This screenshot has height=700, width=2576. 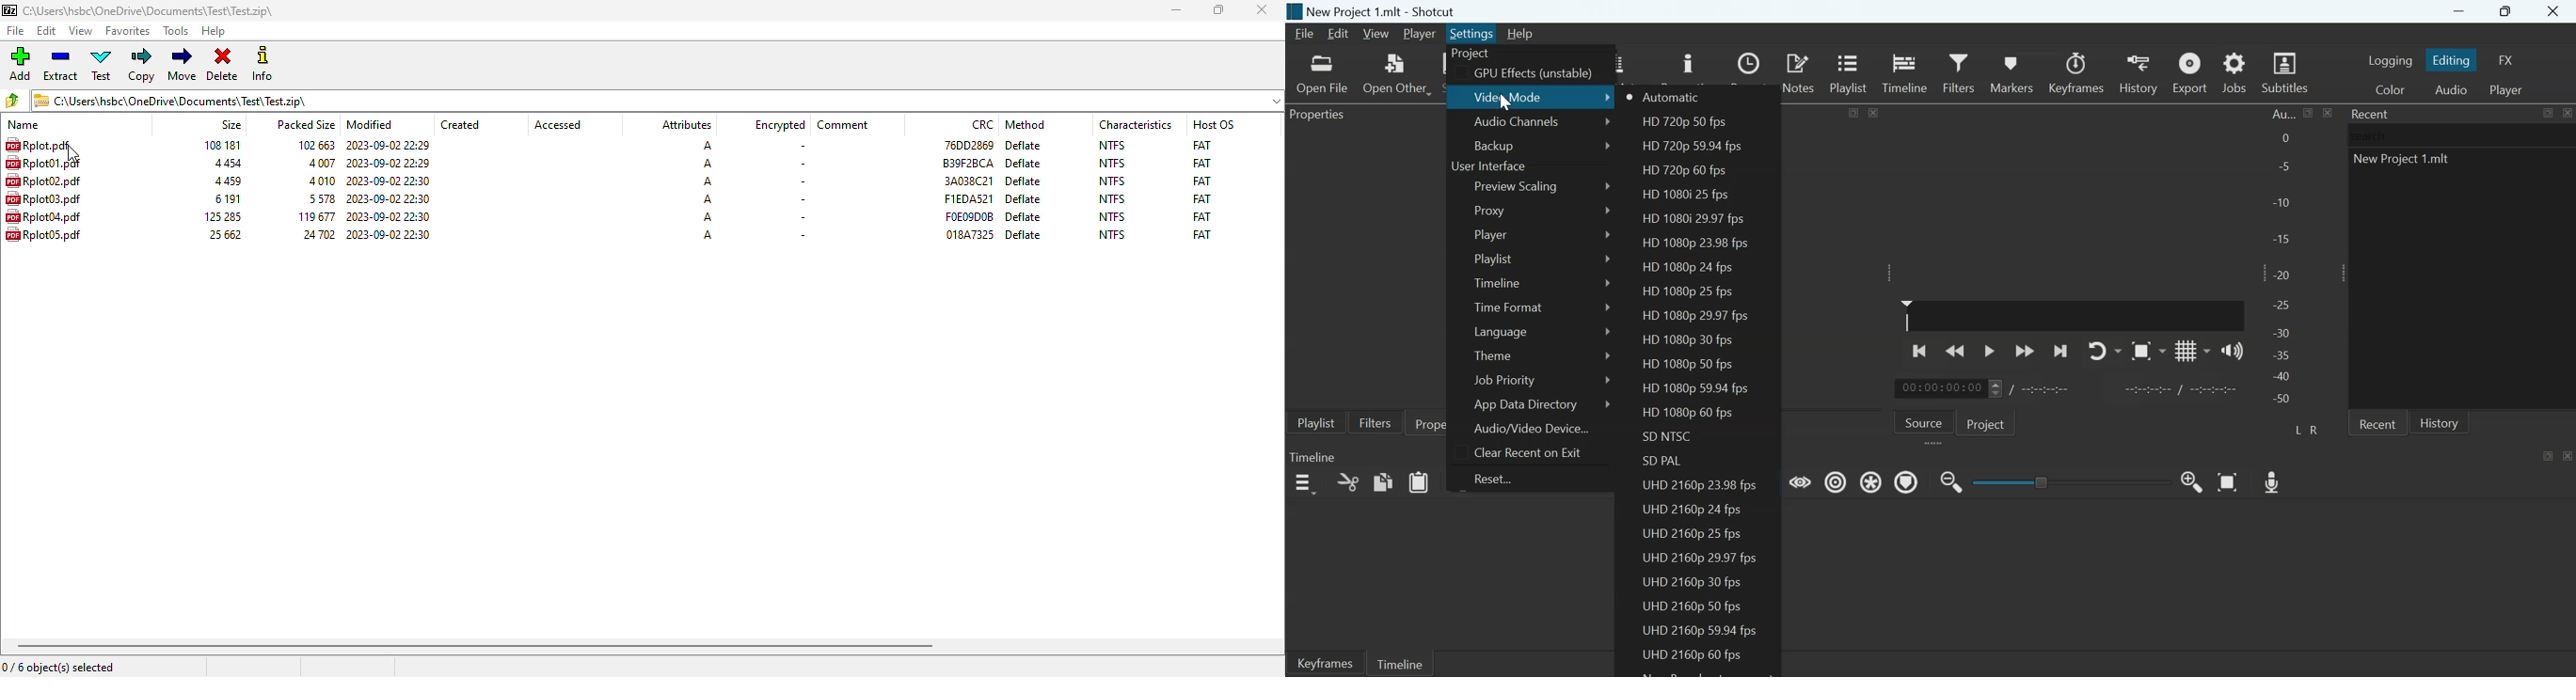 I want to click on A, so click(x=708, y=181).